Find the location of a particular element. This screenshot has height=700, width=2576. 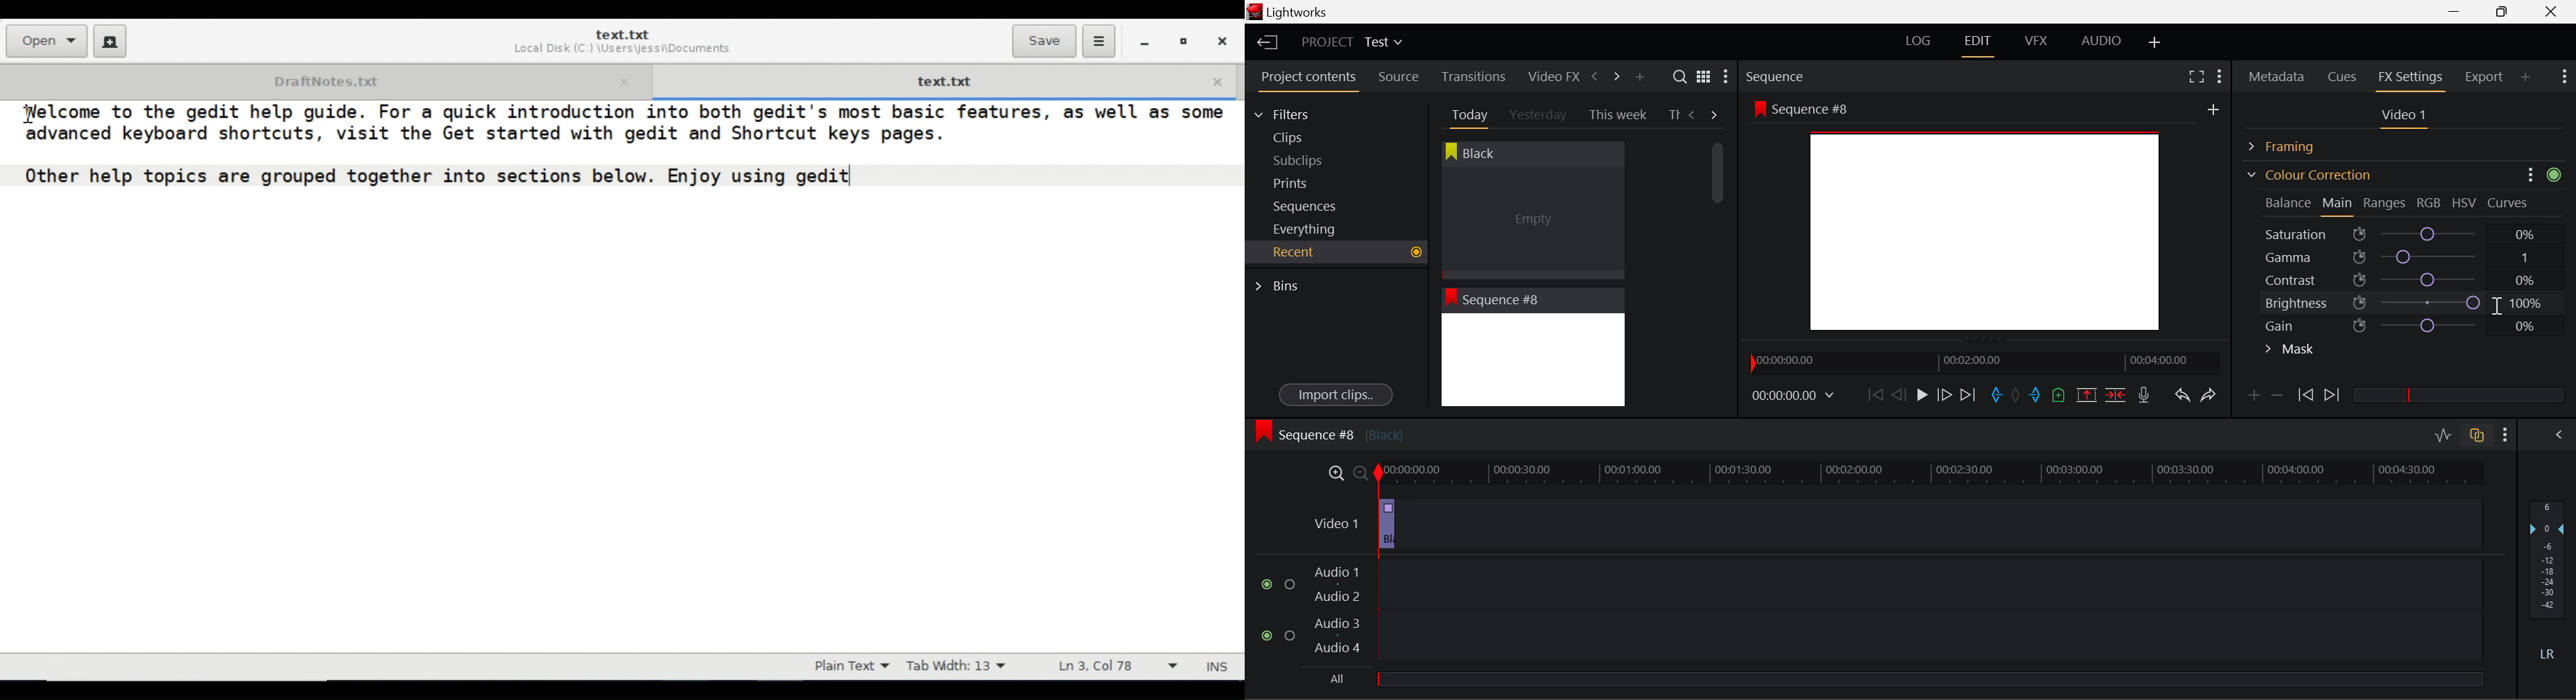

Timeline Zoom In is located at coordinates (1333, 473).